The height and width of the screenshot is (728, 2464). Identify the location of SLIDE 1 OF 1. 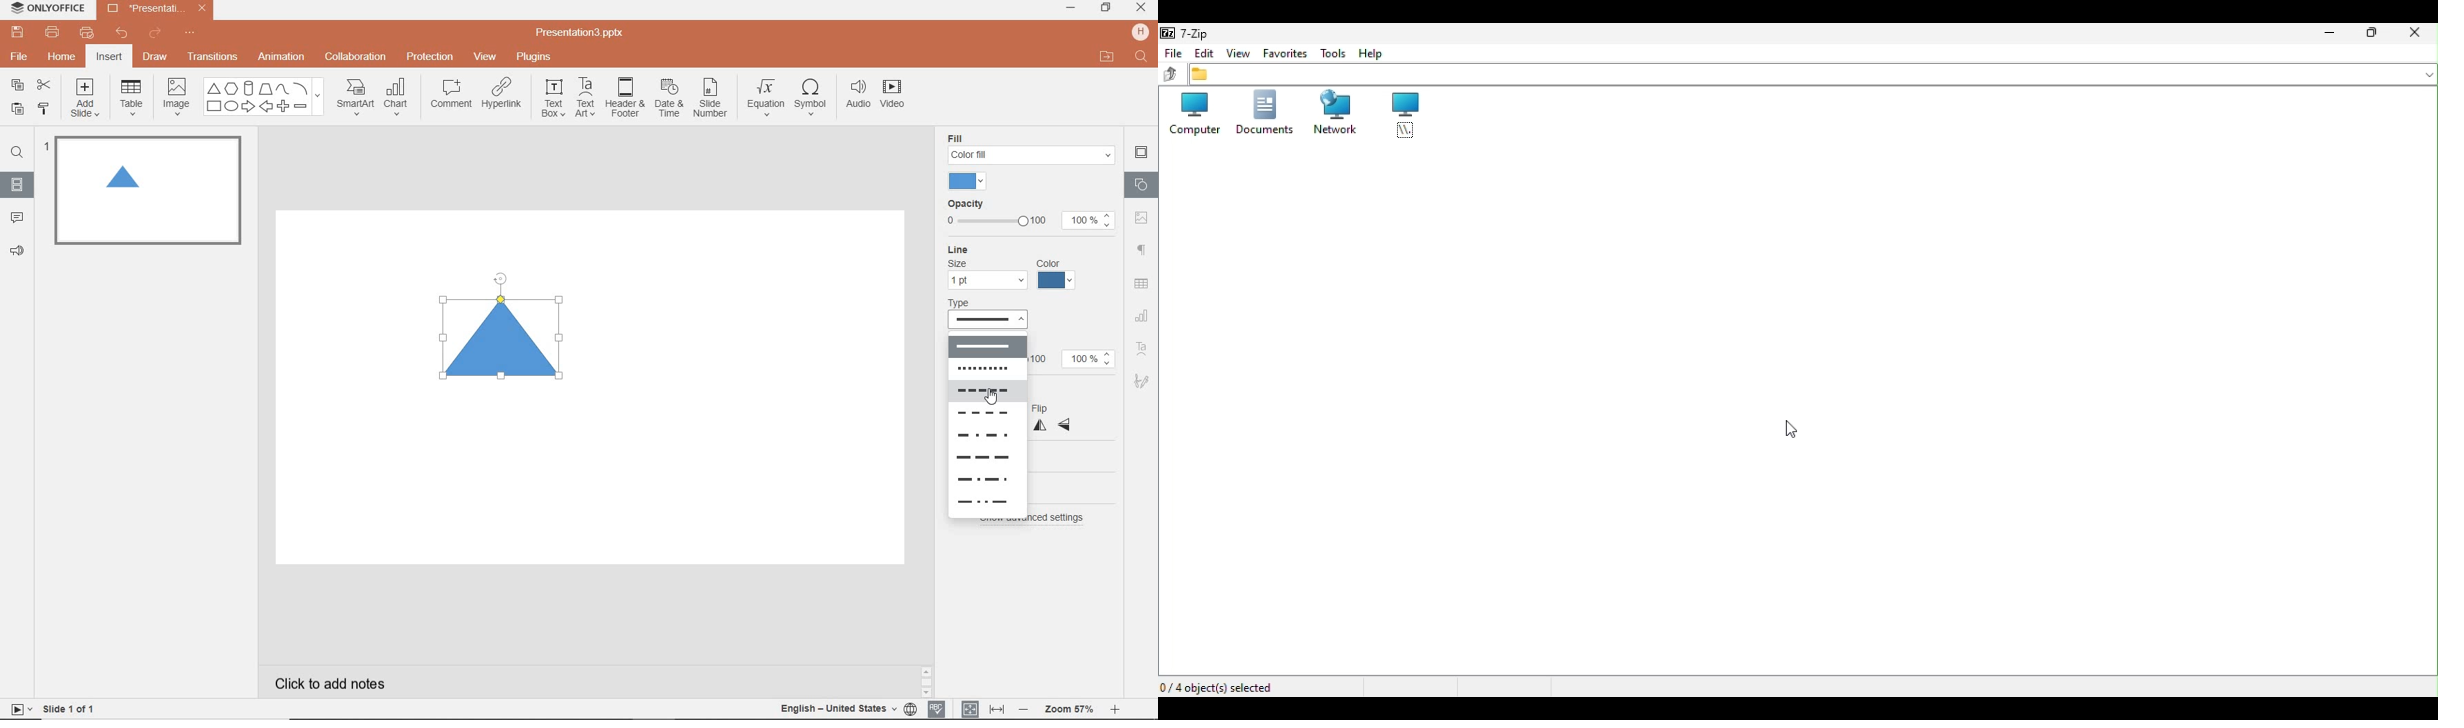
(72, 708).